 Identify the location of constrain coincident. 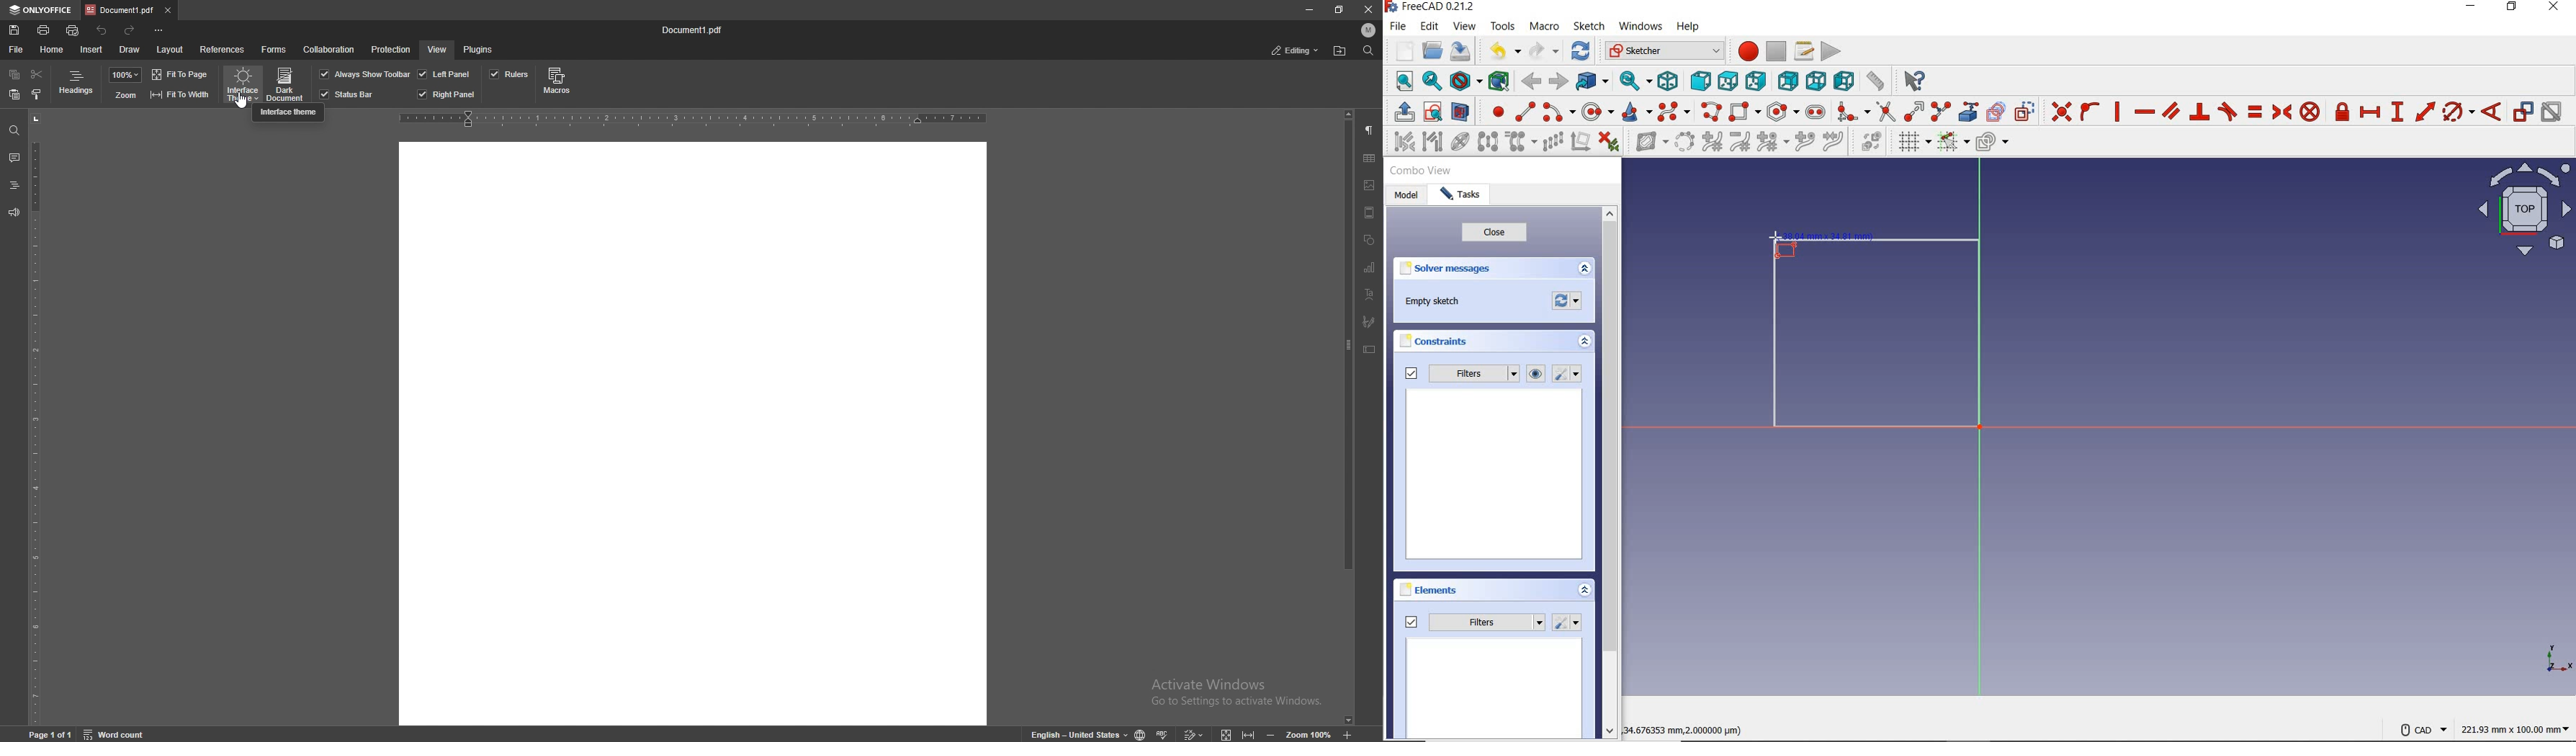
(2060, 112).